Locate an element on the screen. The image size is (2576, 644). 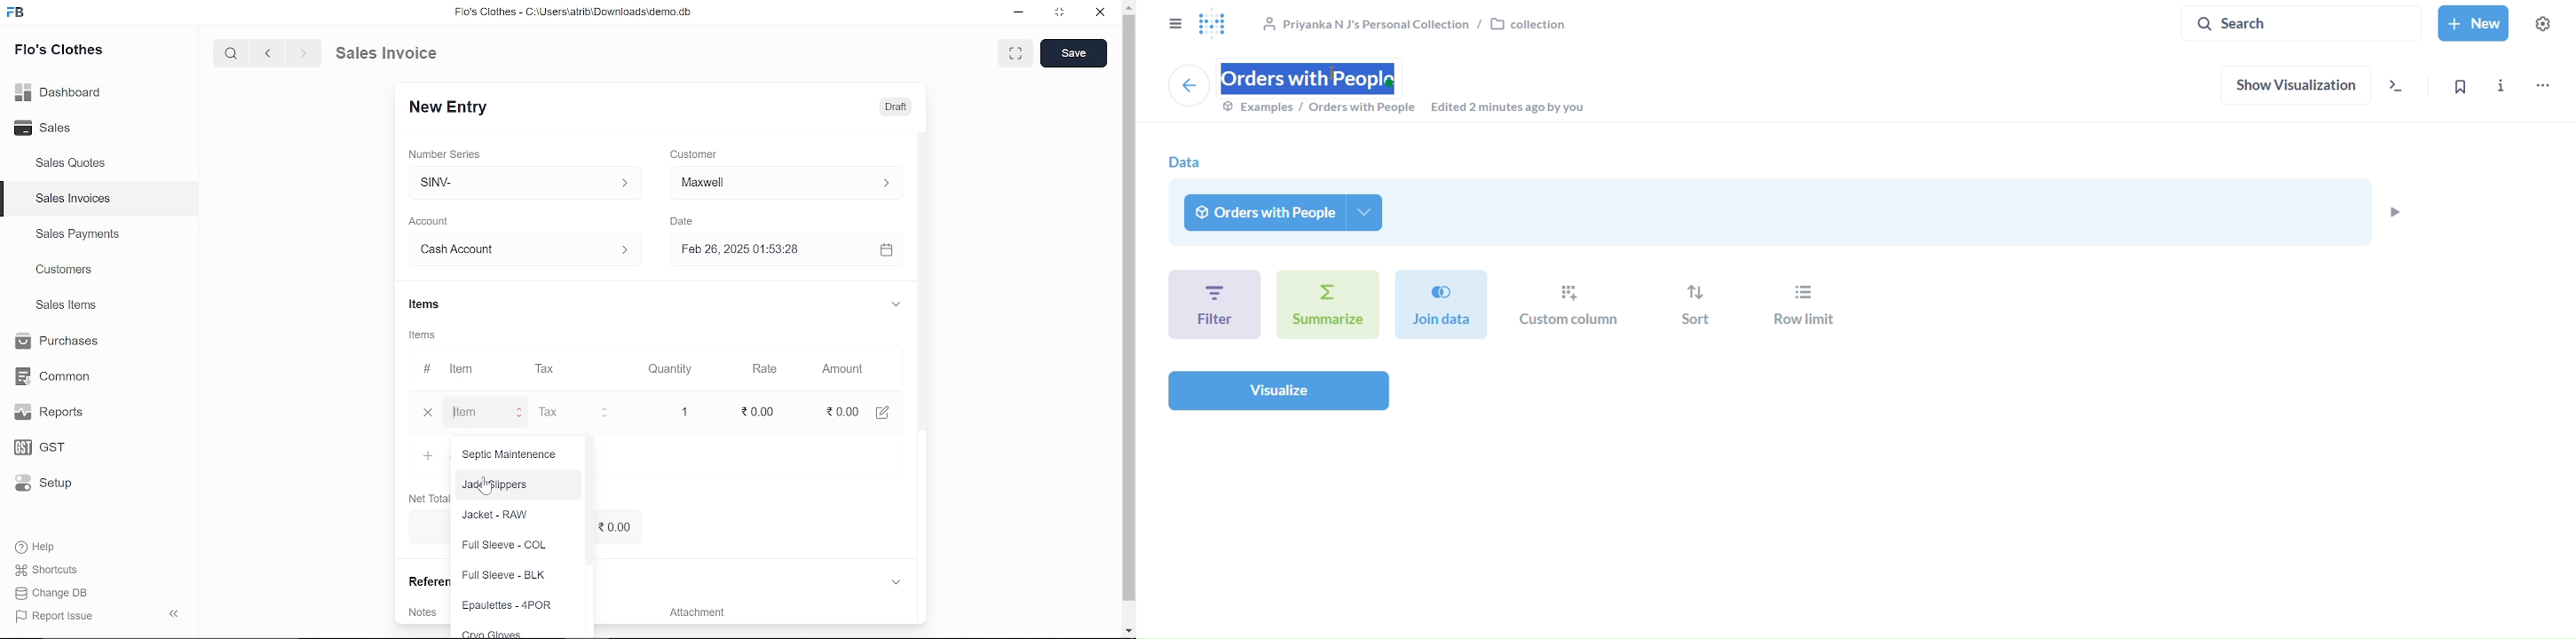
Full Sleeve - BLK is located at coordinates (518, 577).